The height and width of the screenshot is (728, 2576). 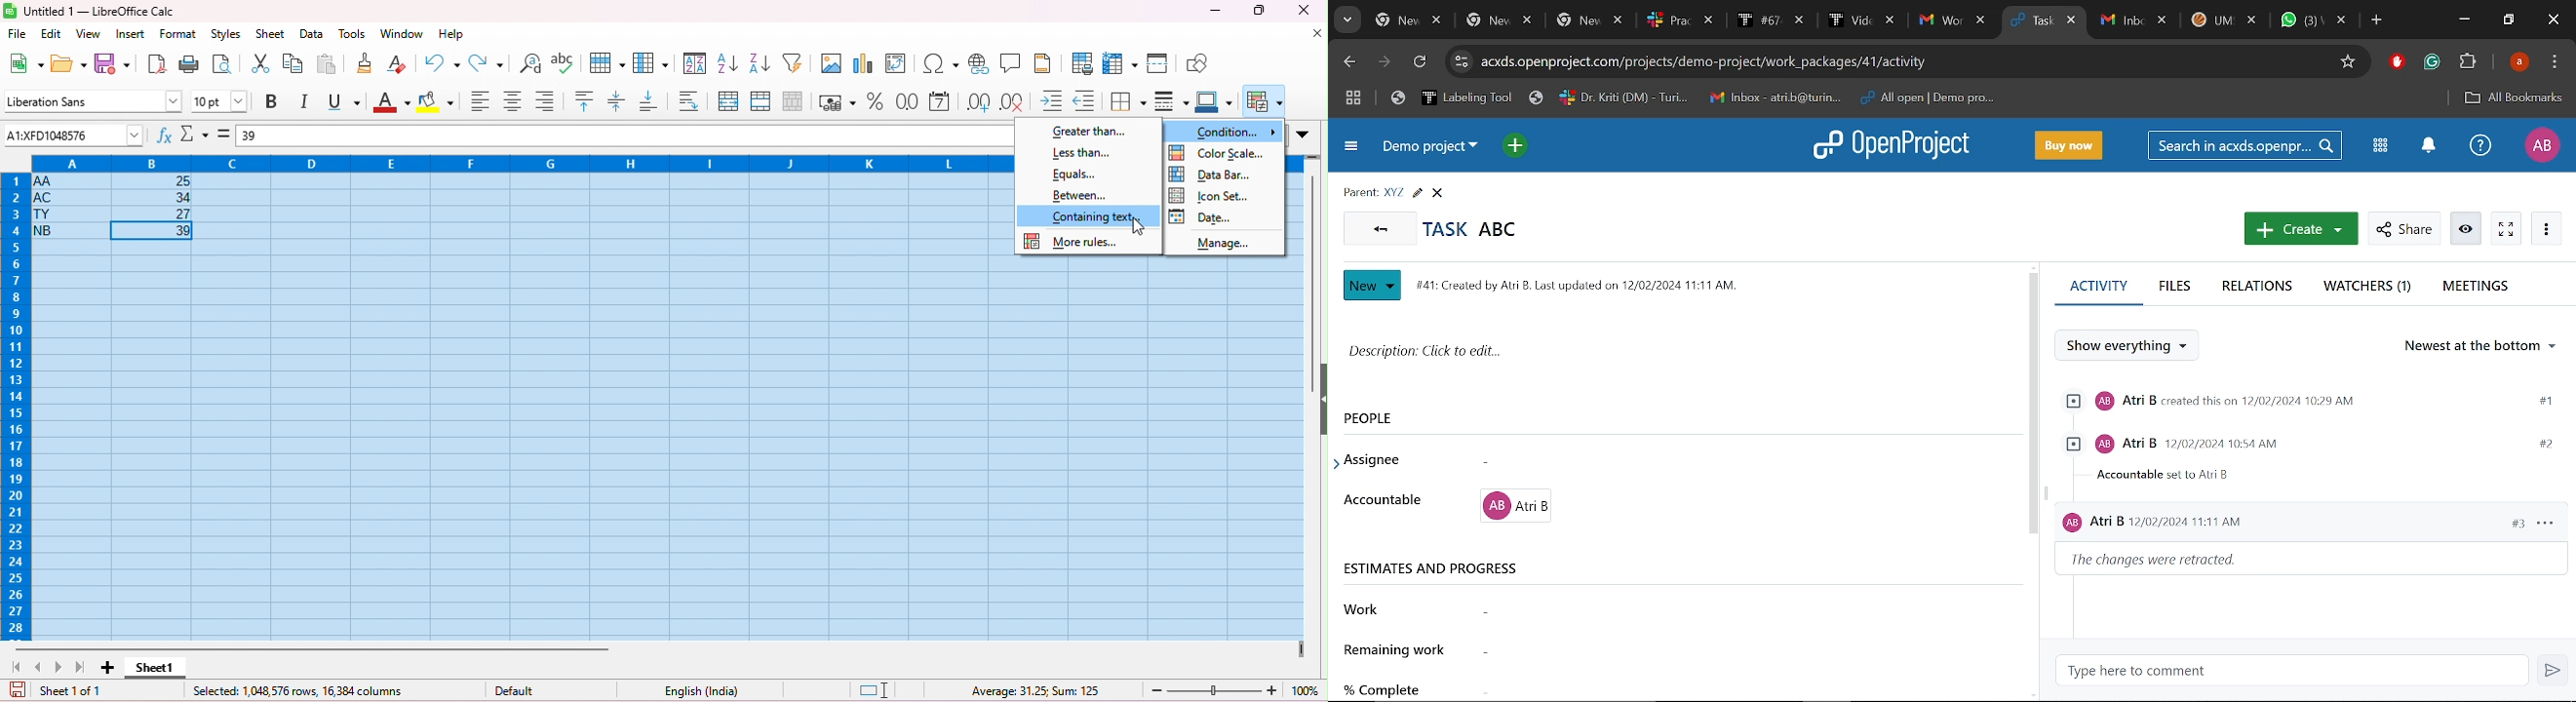 I want to click on drop down, so click(x=1305, y=133).